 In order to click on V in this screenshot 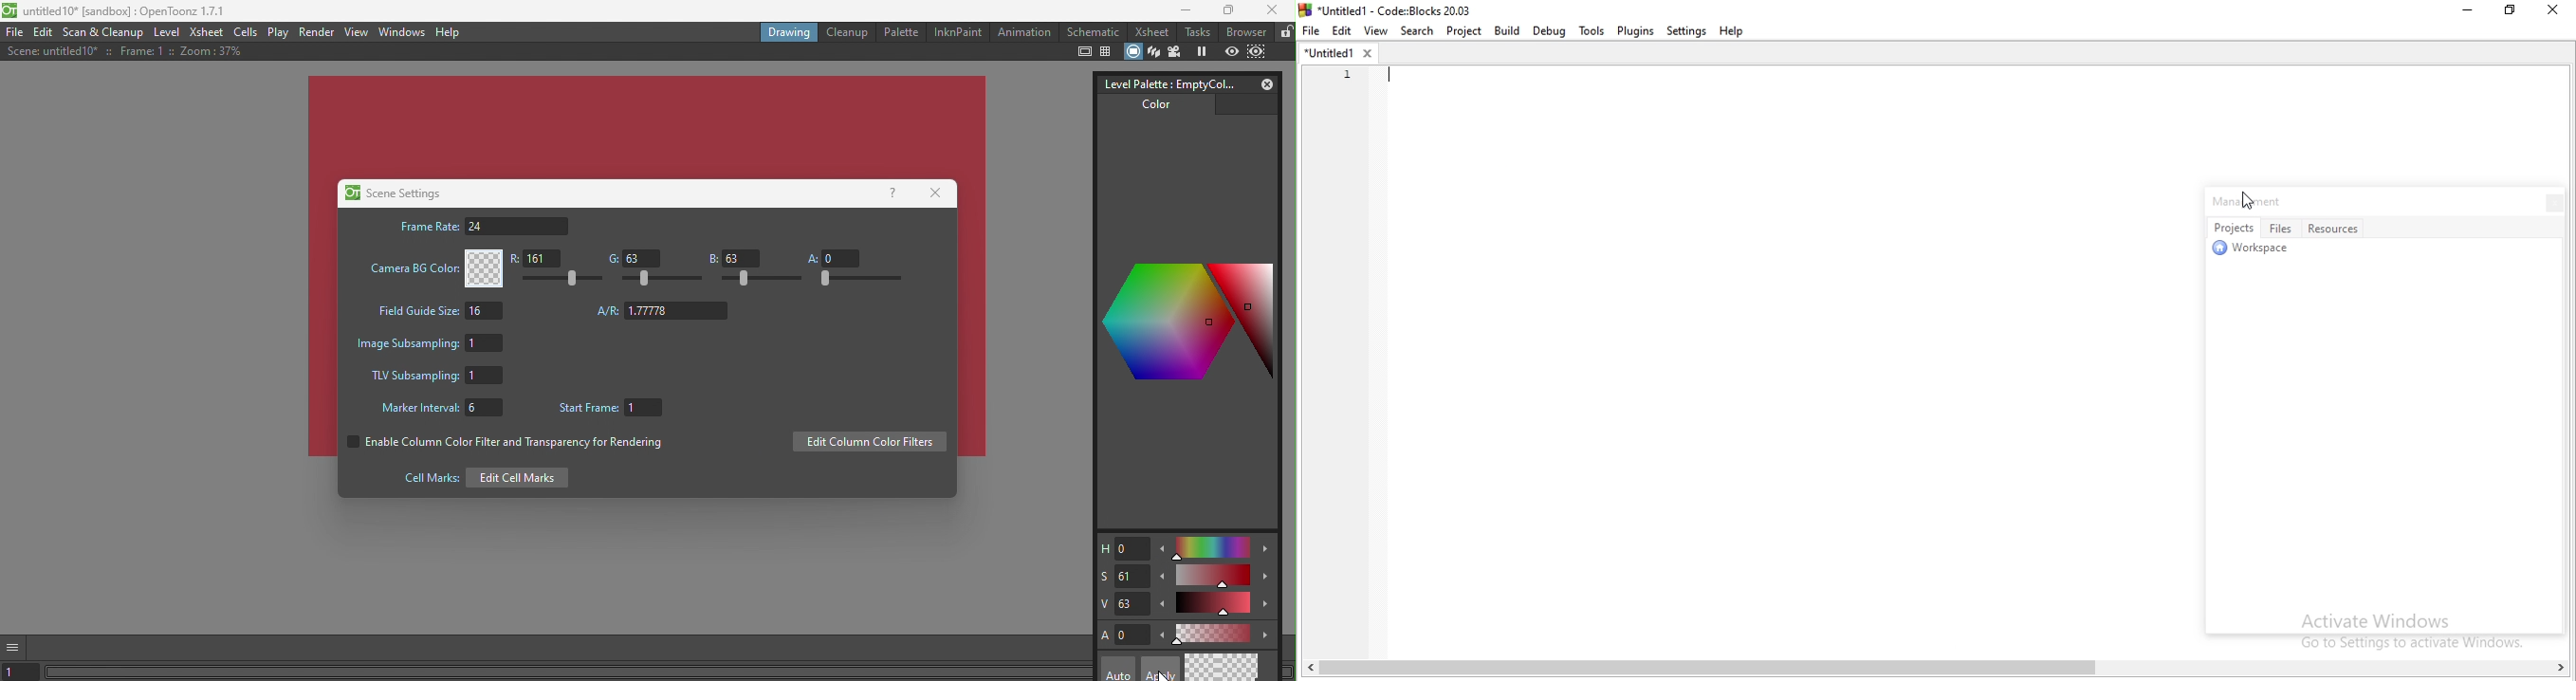, I will do `click(1124, 604)`.